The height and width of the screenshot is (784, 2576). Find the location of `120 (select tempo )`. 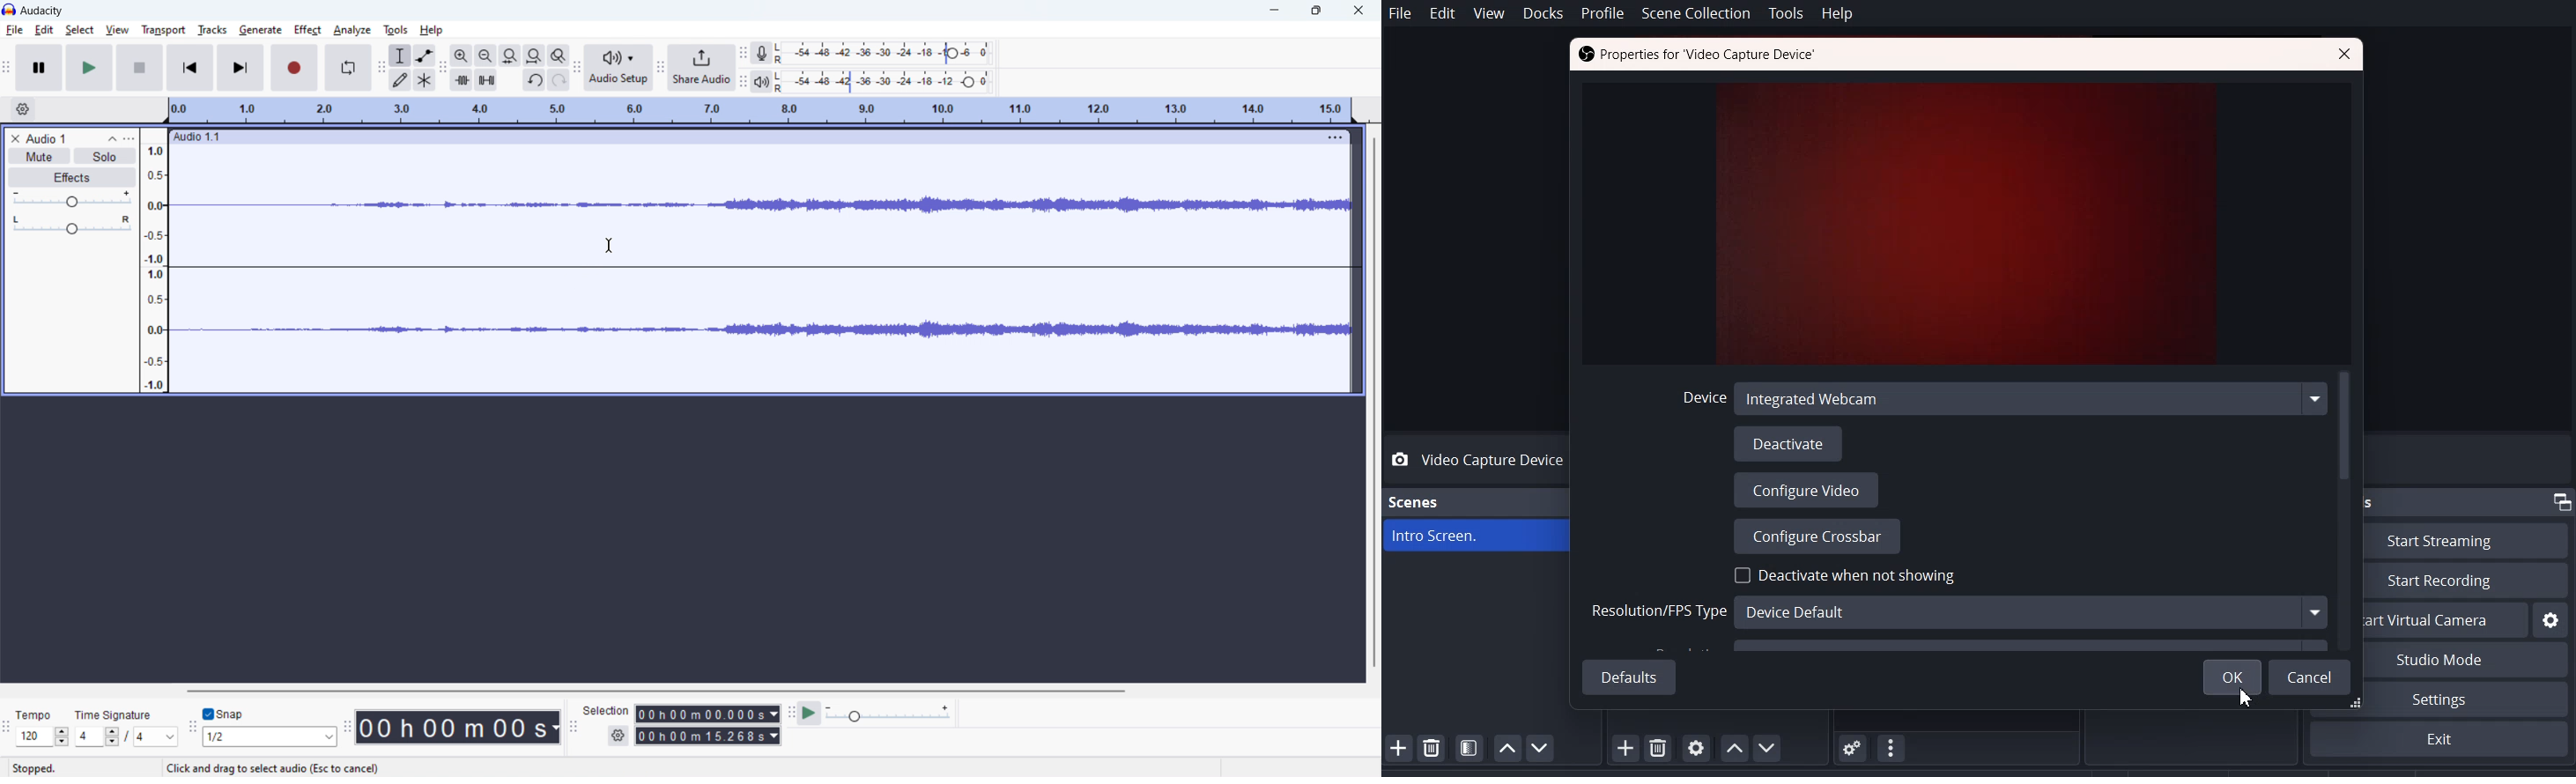

120 (select tempo ) is located at coordinates (42, 737).